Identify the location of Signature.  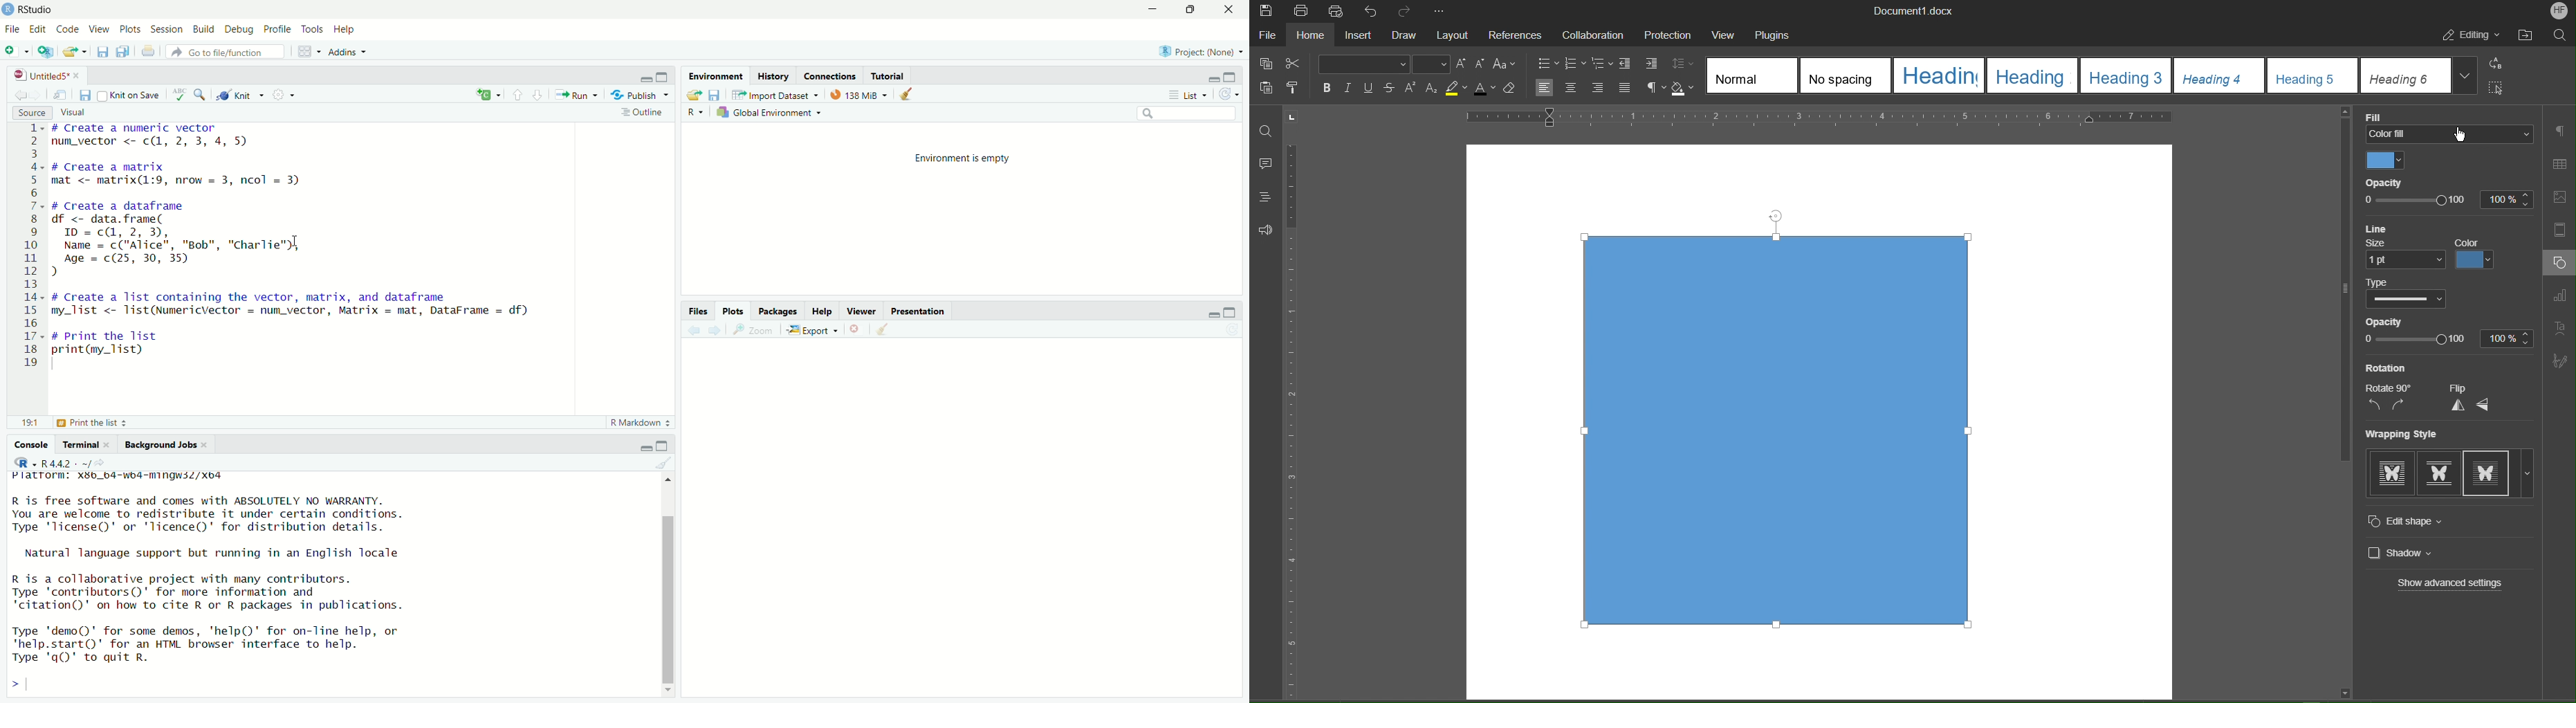
(2560, 361).